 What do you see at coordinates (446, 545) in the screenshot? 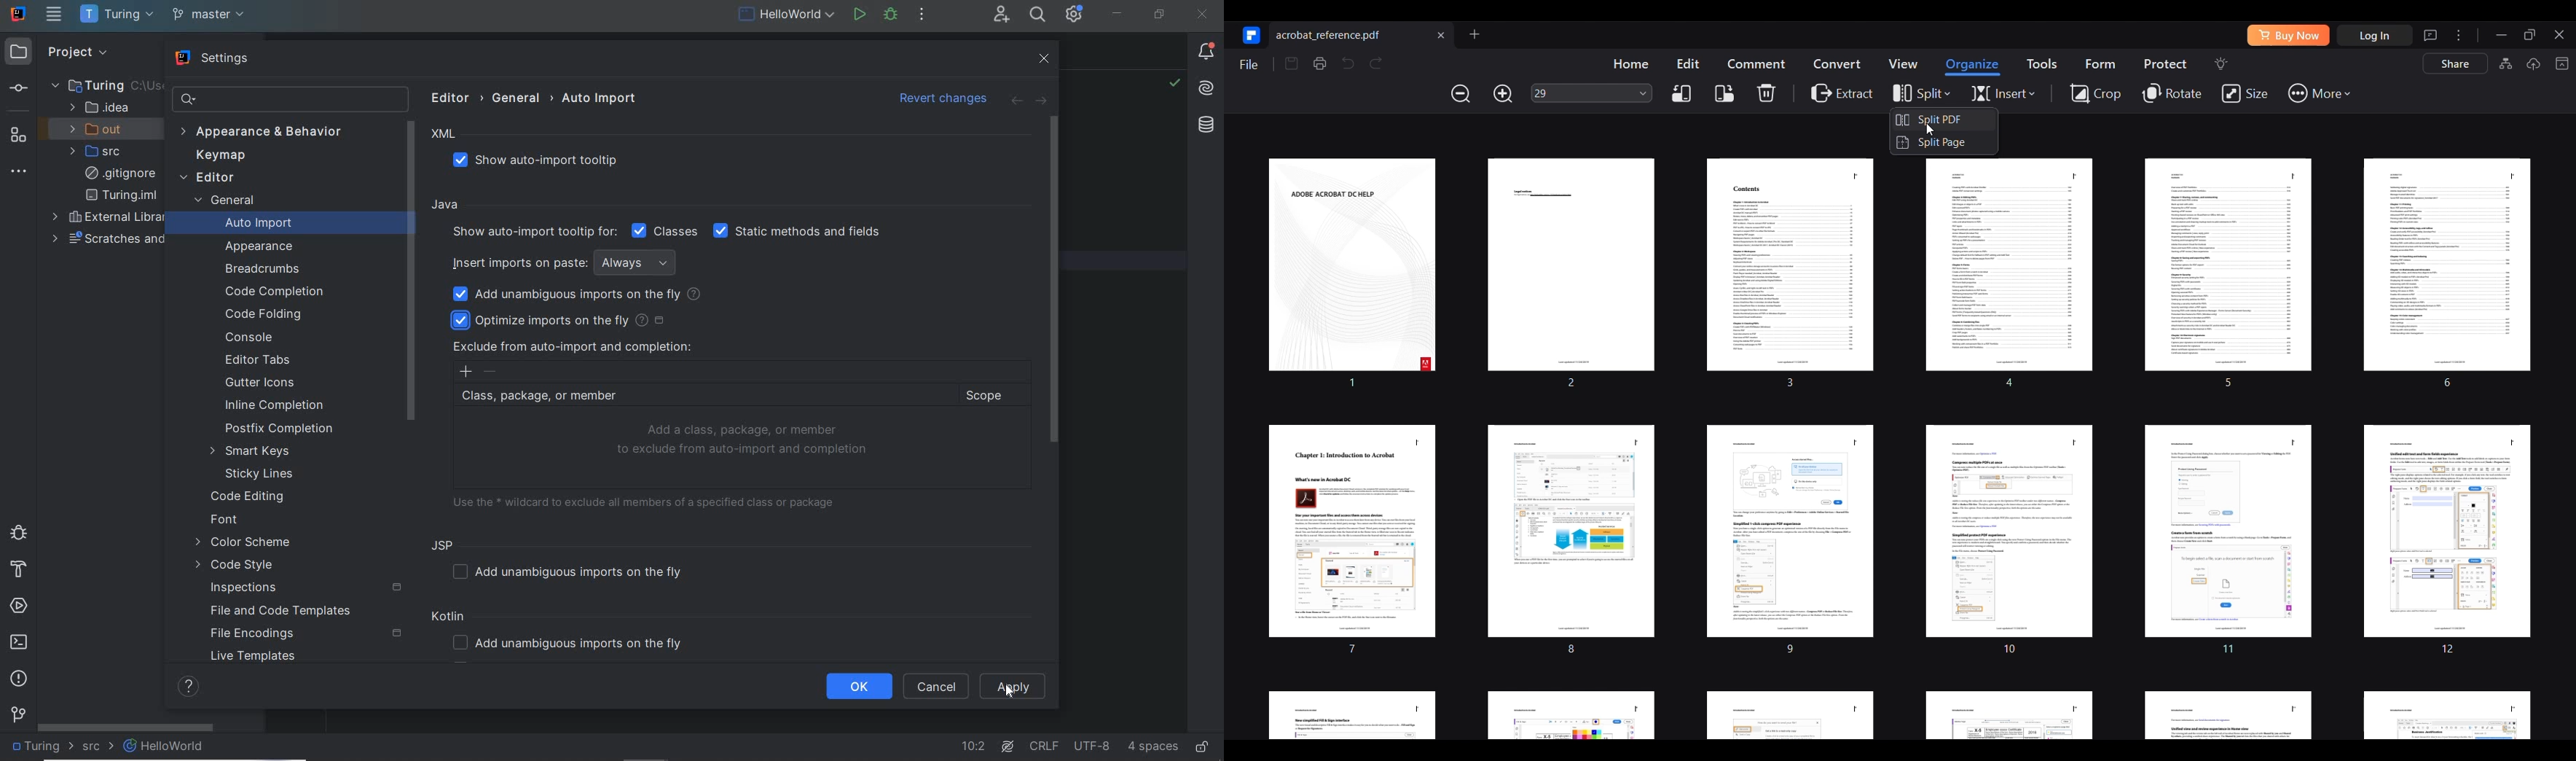
I see `JSP` at bounding box center [446, 545].